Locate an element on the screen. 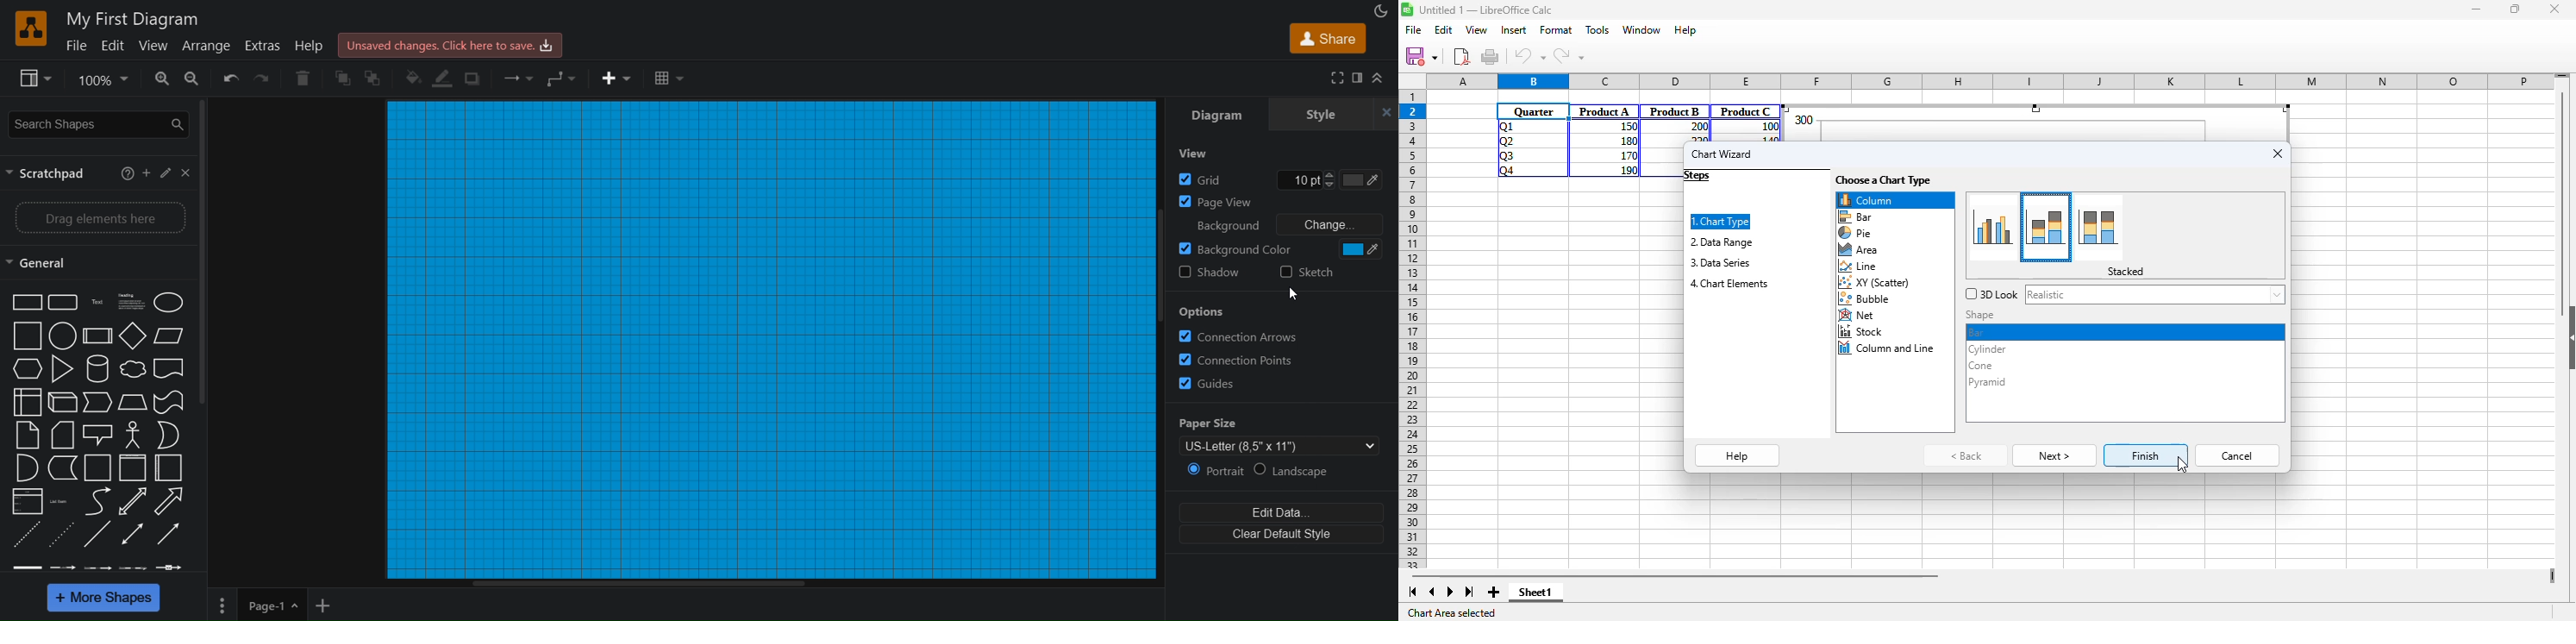  180 is located at coordinates (1627, 140).